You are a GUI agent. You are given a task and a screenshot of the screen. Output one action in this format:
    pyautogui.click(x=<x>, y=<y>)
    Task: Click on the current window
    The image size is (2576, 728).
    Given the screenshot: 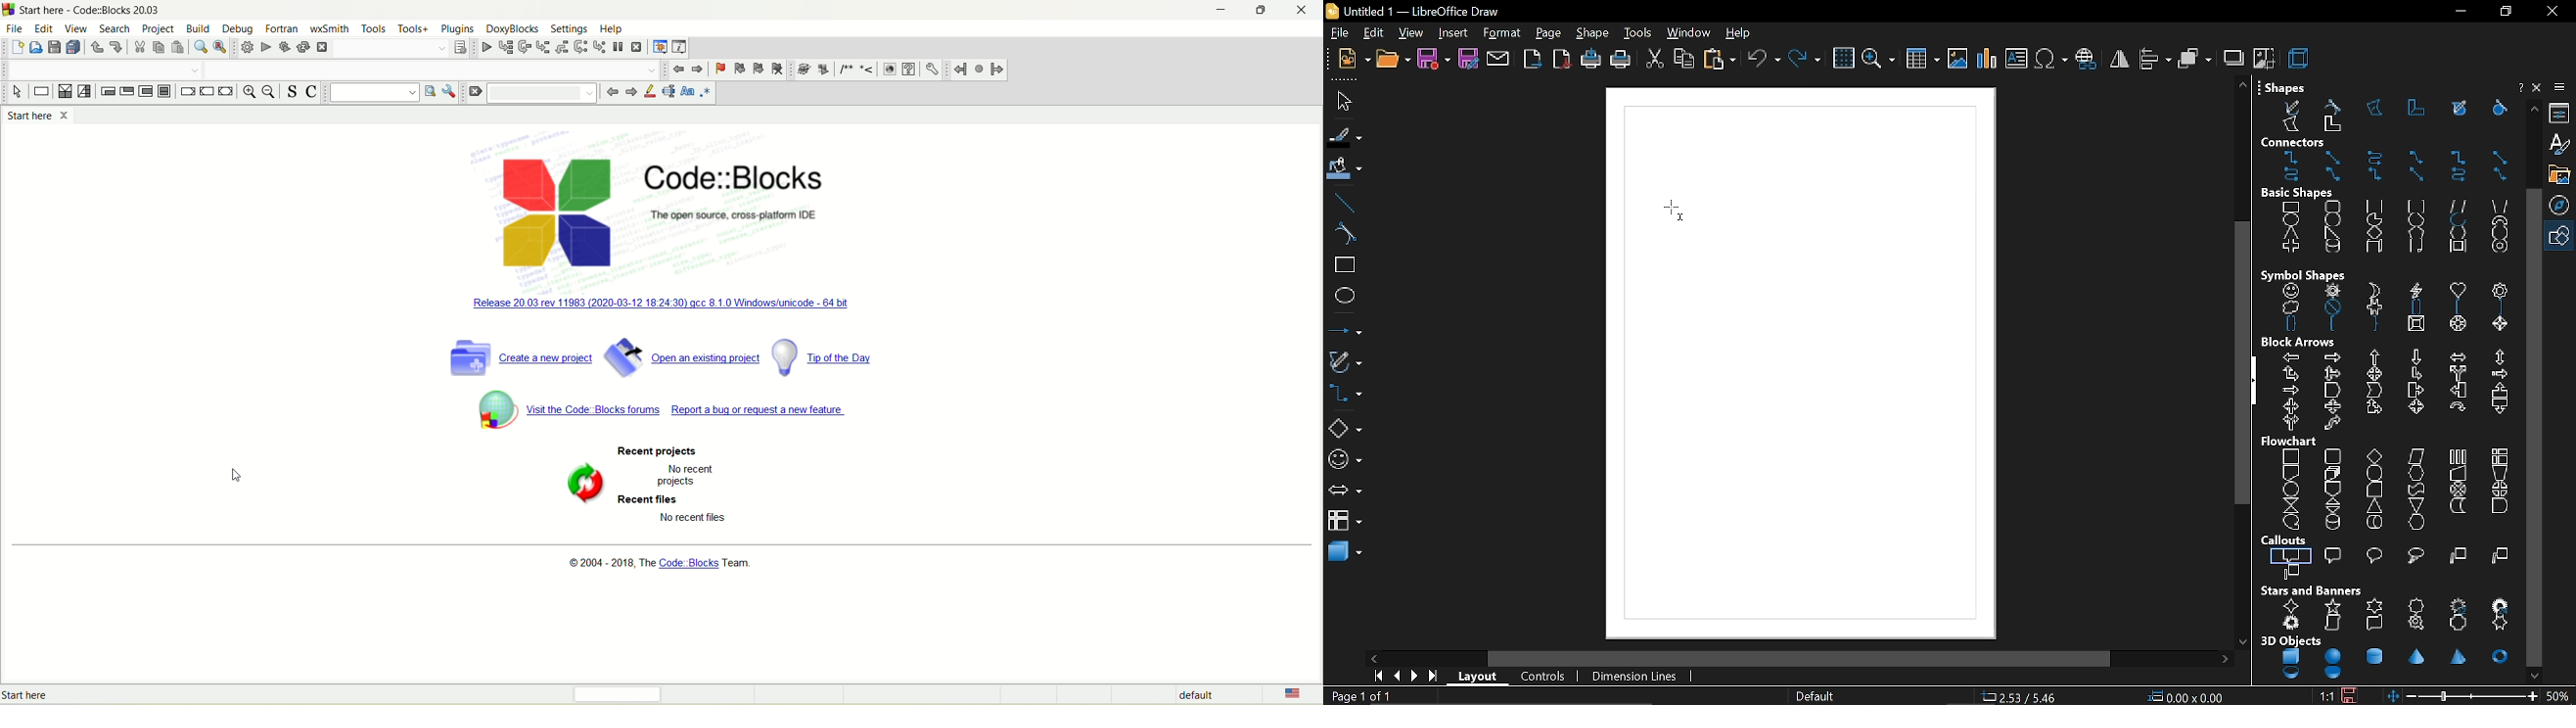 What is the action you would take?
    pyautogui.click(x=1423, y=10)
    